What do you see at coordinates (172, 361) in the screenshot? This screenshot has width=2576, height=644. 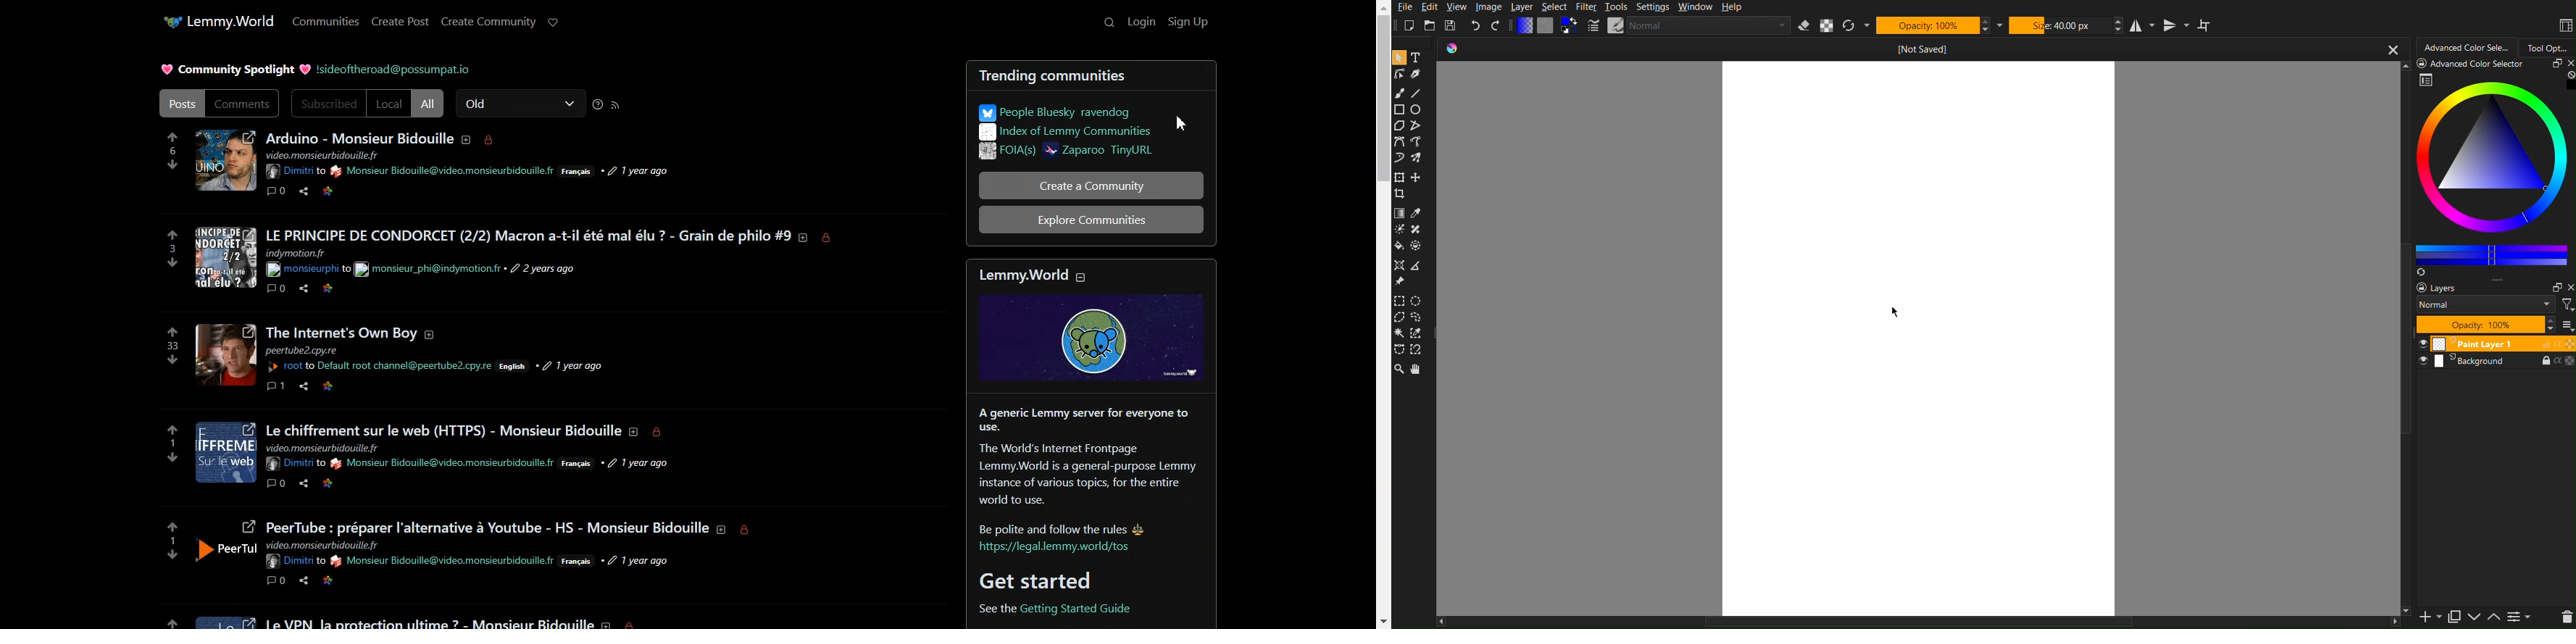 I see `downvotes` at bounding box center [172, 361].